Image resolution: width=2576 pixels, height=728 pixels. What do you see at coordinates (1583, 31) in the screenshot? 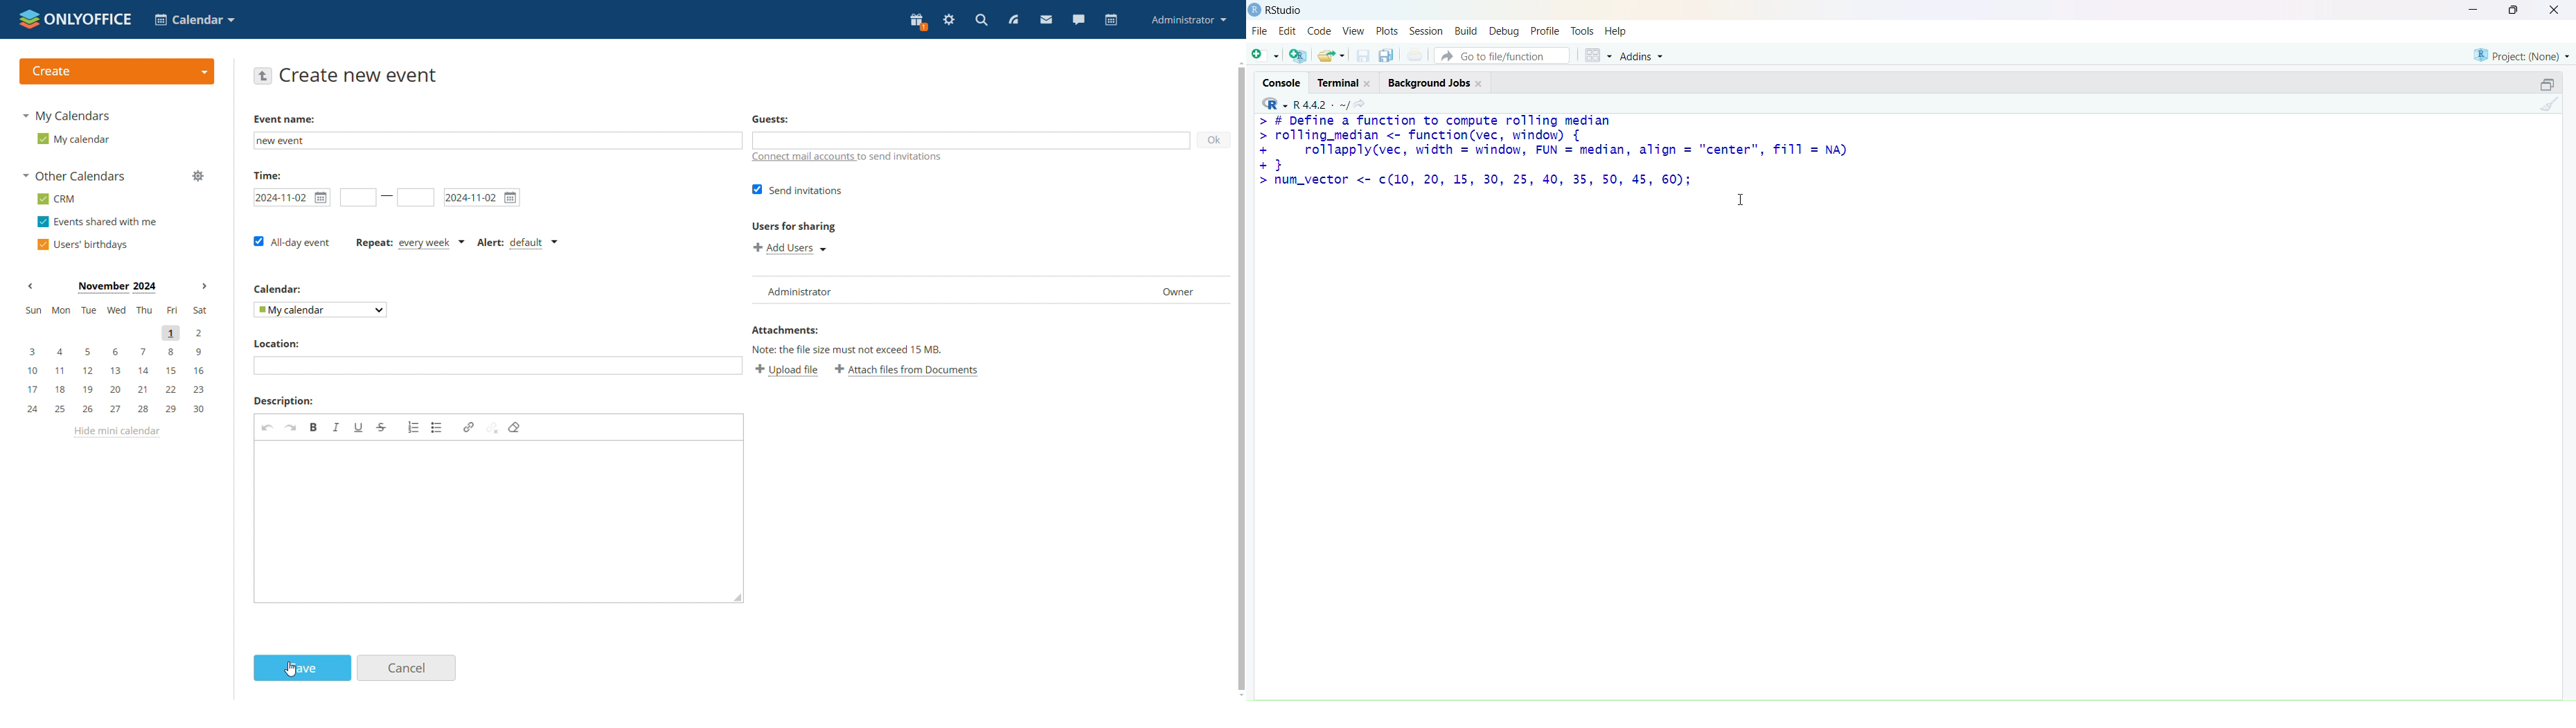
I see `tools` at bounding box center [1583, 31].